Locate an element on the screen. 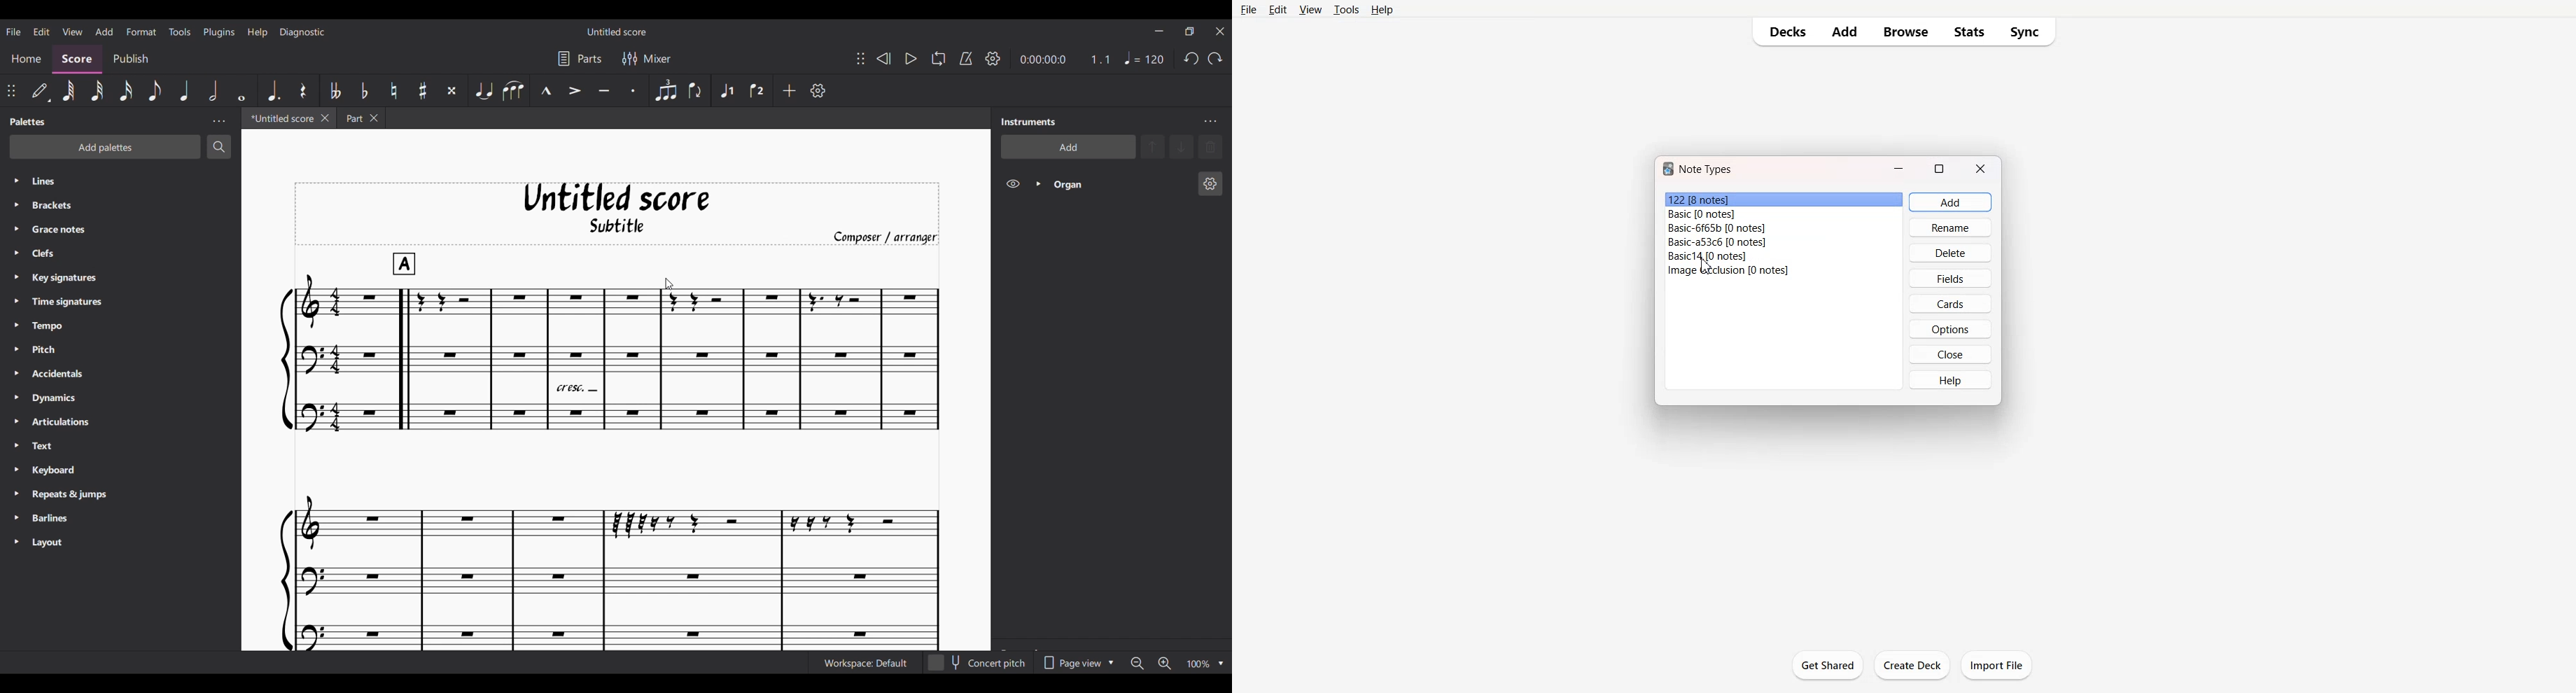 The height and width of the screenshot is (700, 2576). Toggle flat is located at coordinates (364, 90).